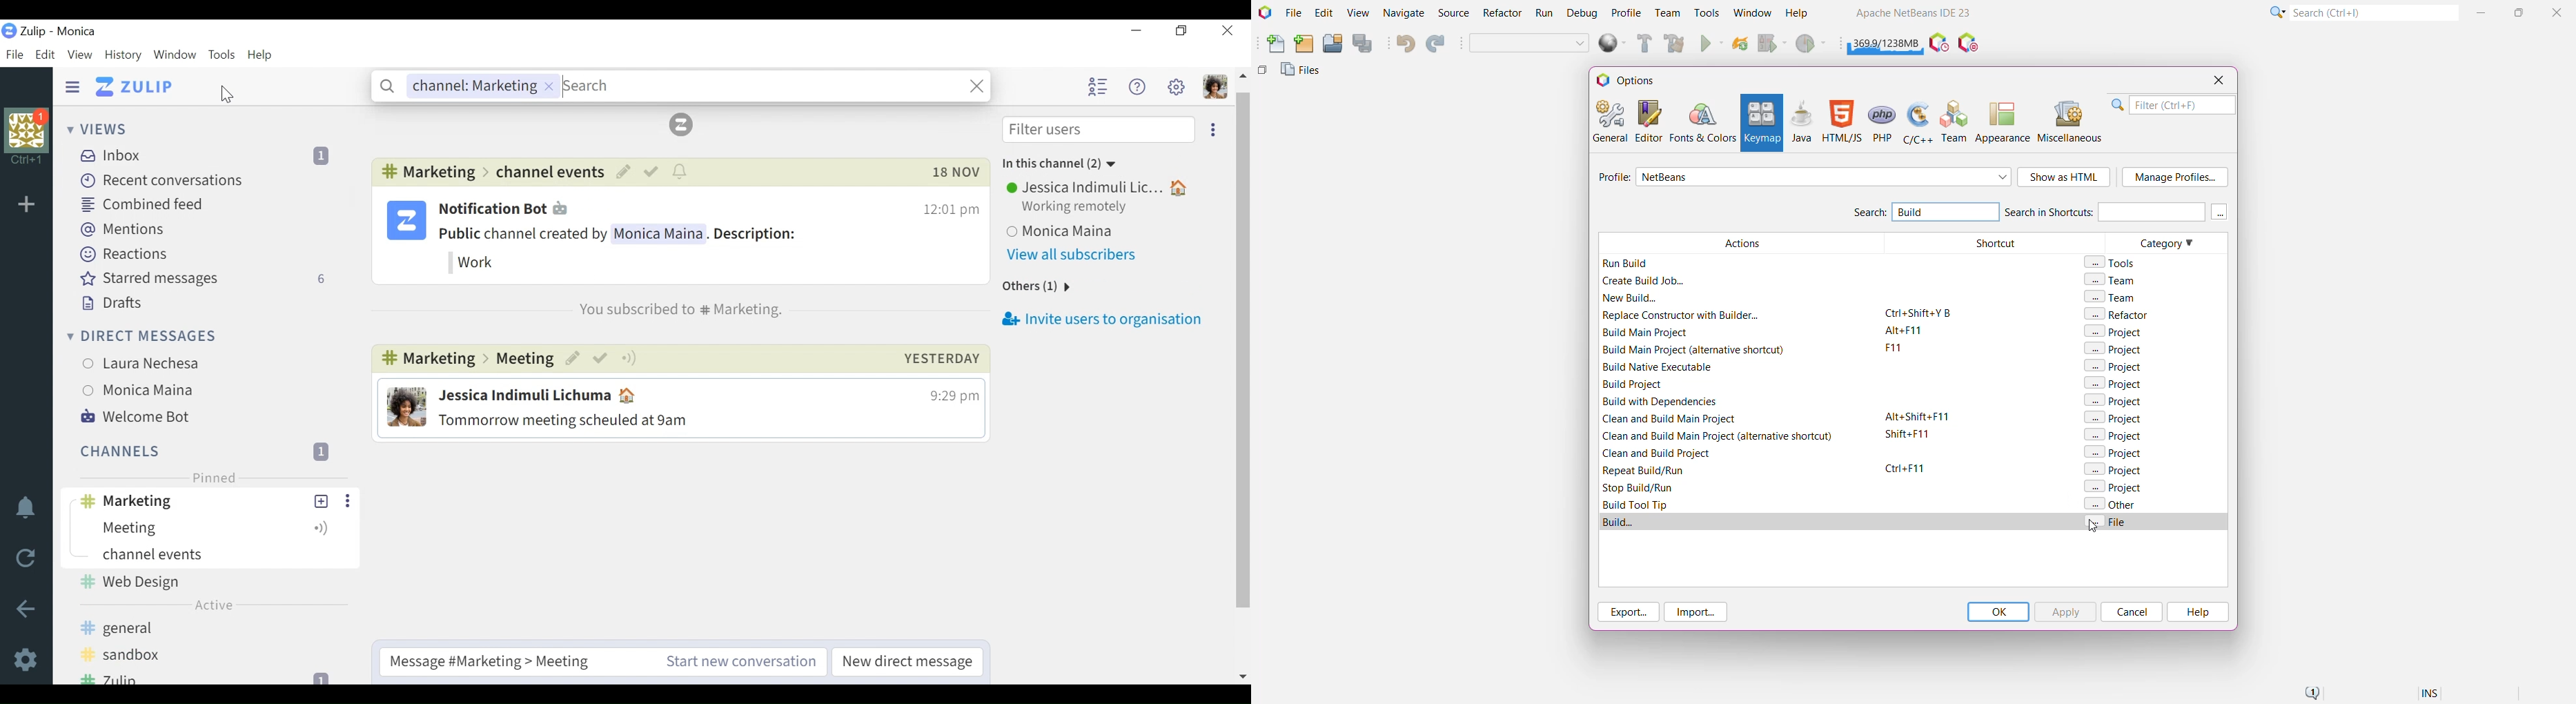 The height and width of the screenshot is (728, 2576). Describe the element at coordinates (402, 407) in the screenshot. I see `profile picture` at that location.